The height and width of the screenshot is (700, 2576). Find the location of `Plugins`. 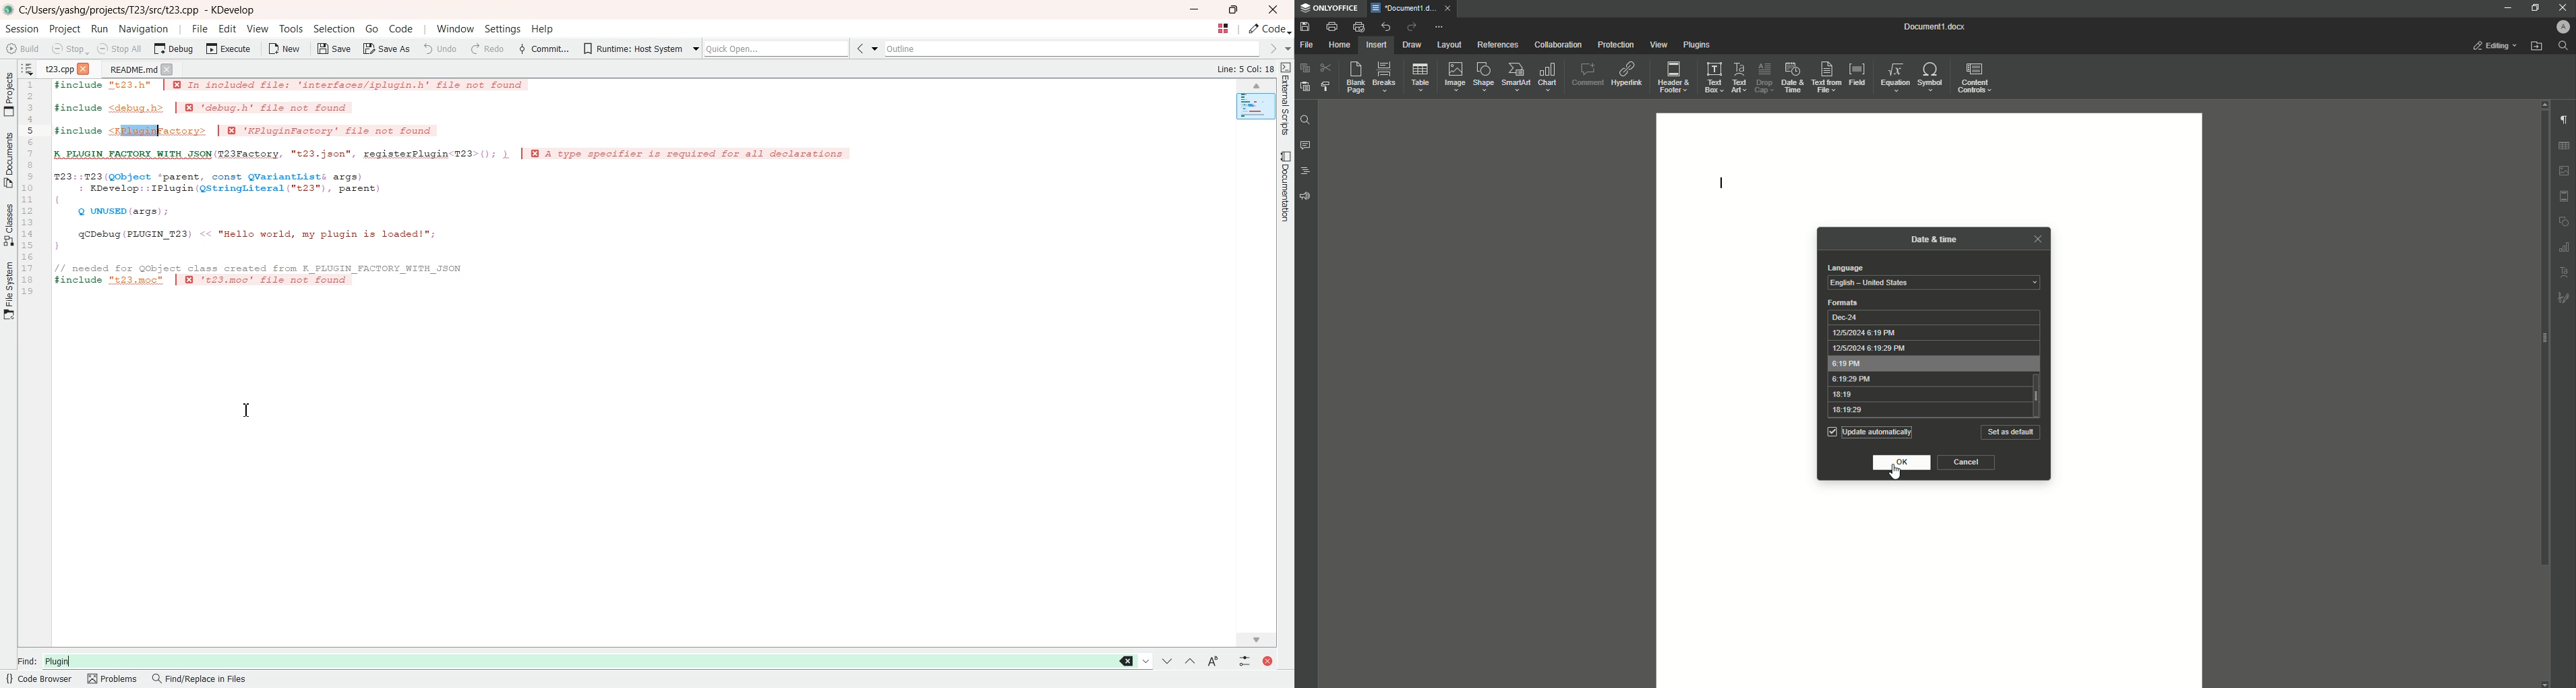

Plugins is located at coordinates (1694, 44).